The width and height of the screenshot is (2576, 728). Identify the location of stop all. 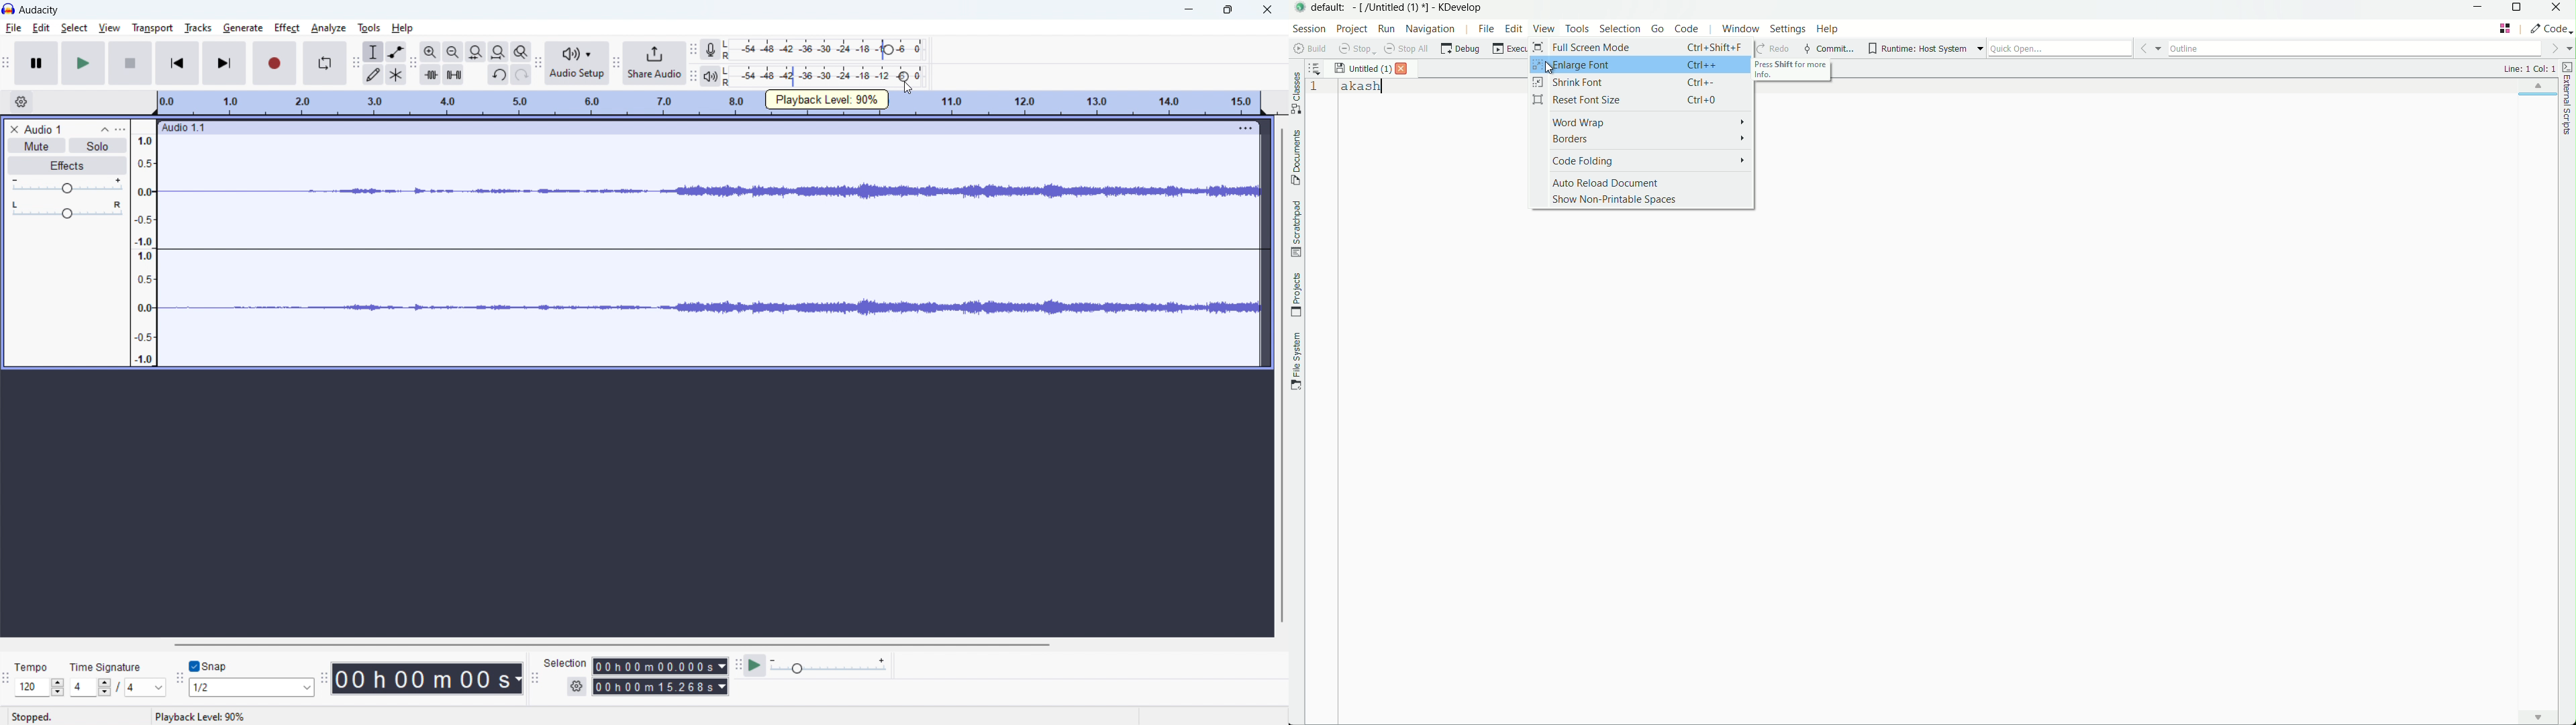
(1407, 50).